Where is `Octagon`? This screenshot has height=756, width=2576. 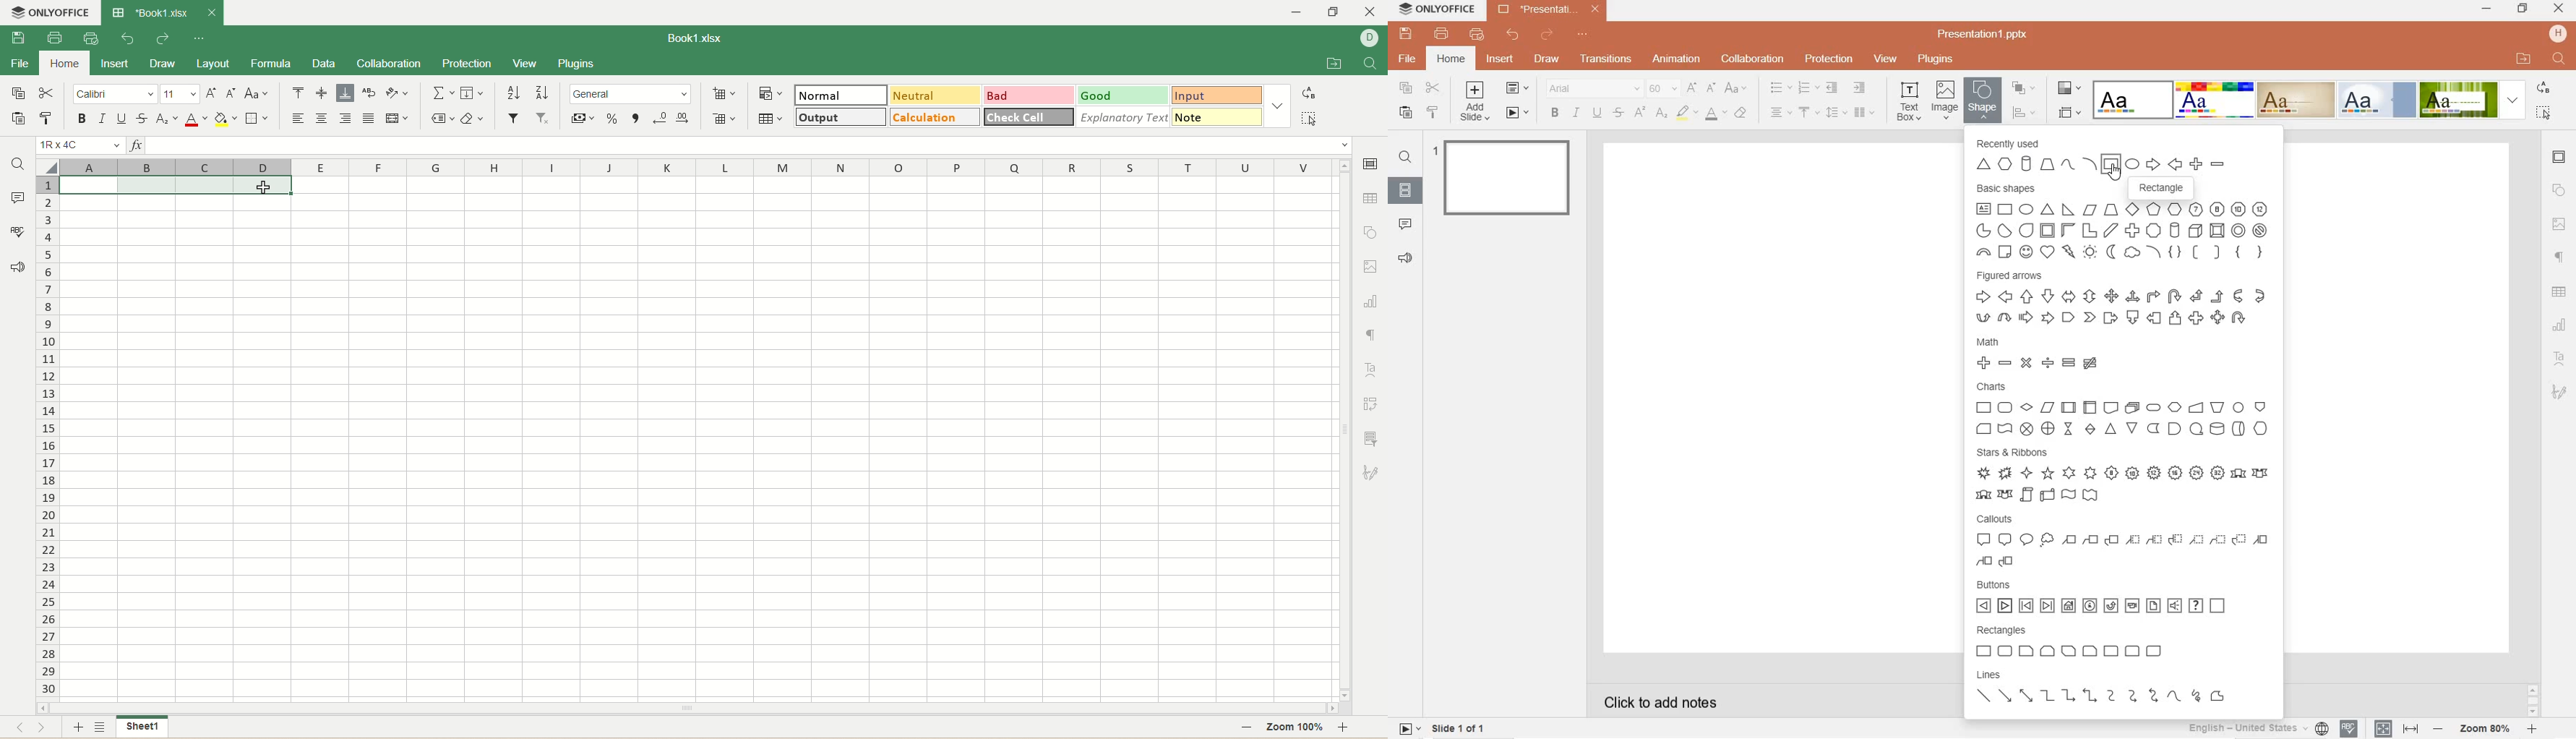 Octagon is located at coordinates (2217, 210).